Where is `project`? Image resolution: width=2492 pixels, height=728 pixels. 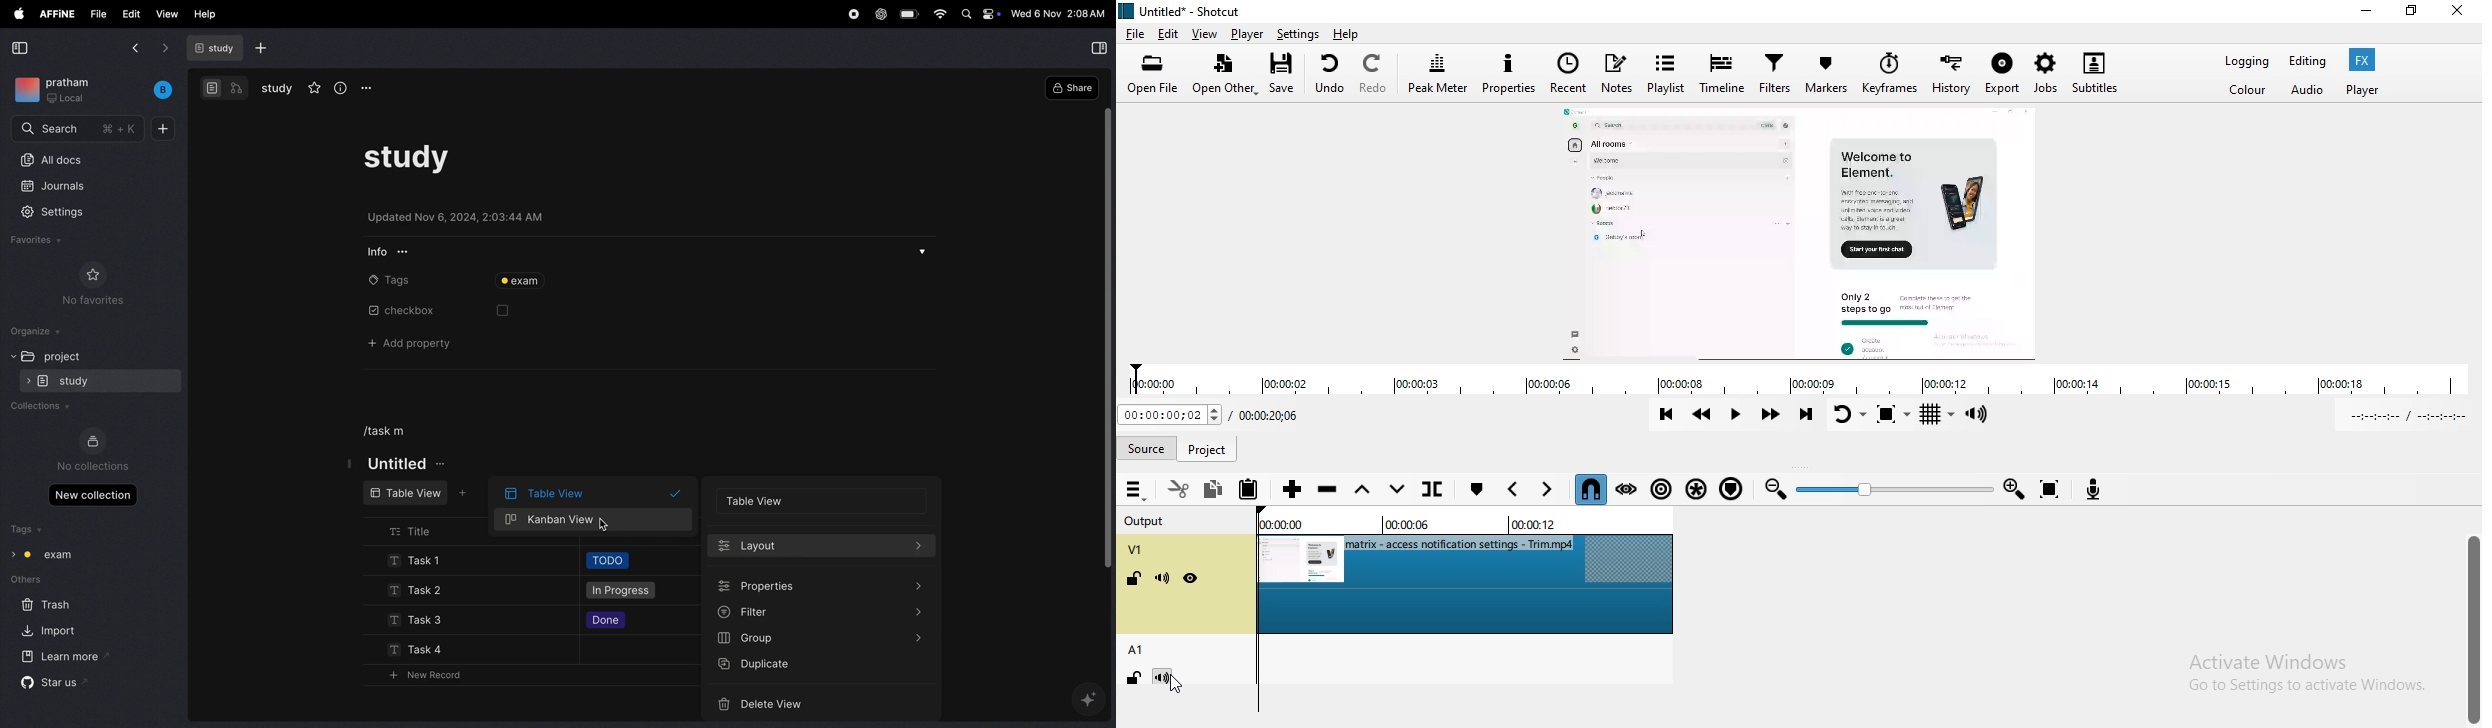 project is located at coordinates (1207, 447).